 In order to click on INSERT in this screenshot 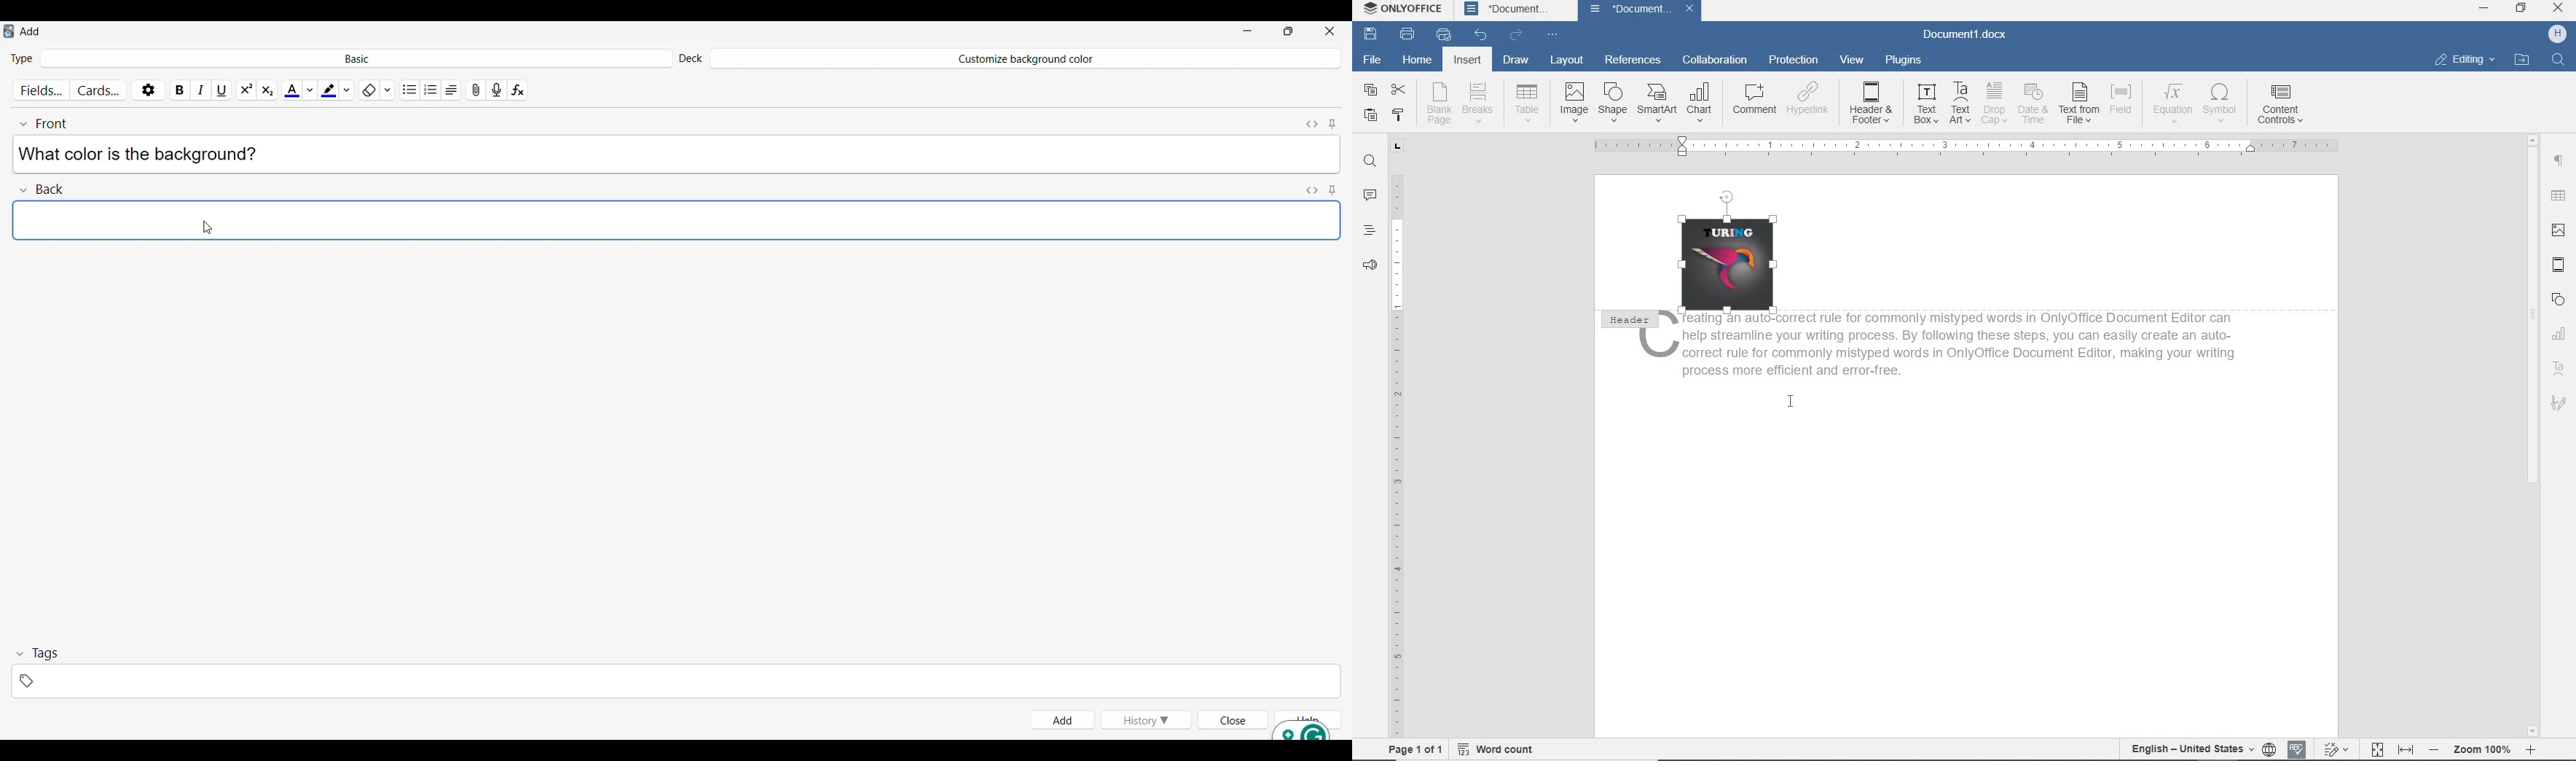, I will do `click(1467, 61)`.